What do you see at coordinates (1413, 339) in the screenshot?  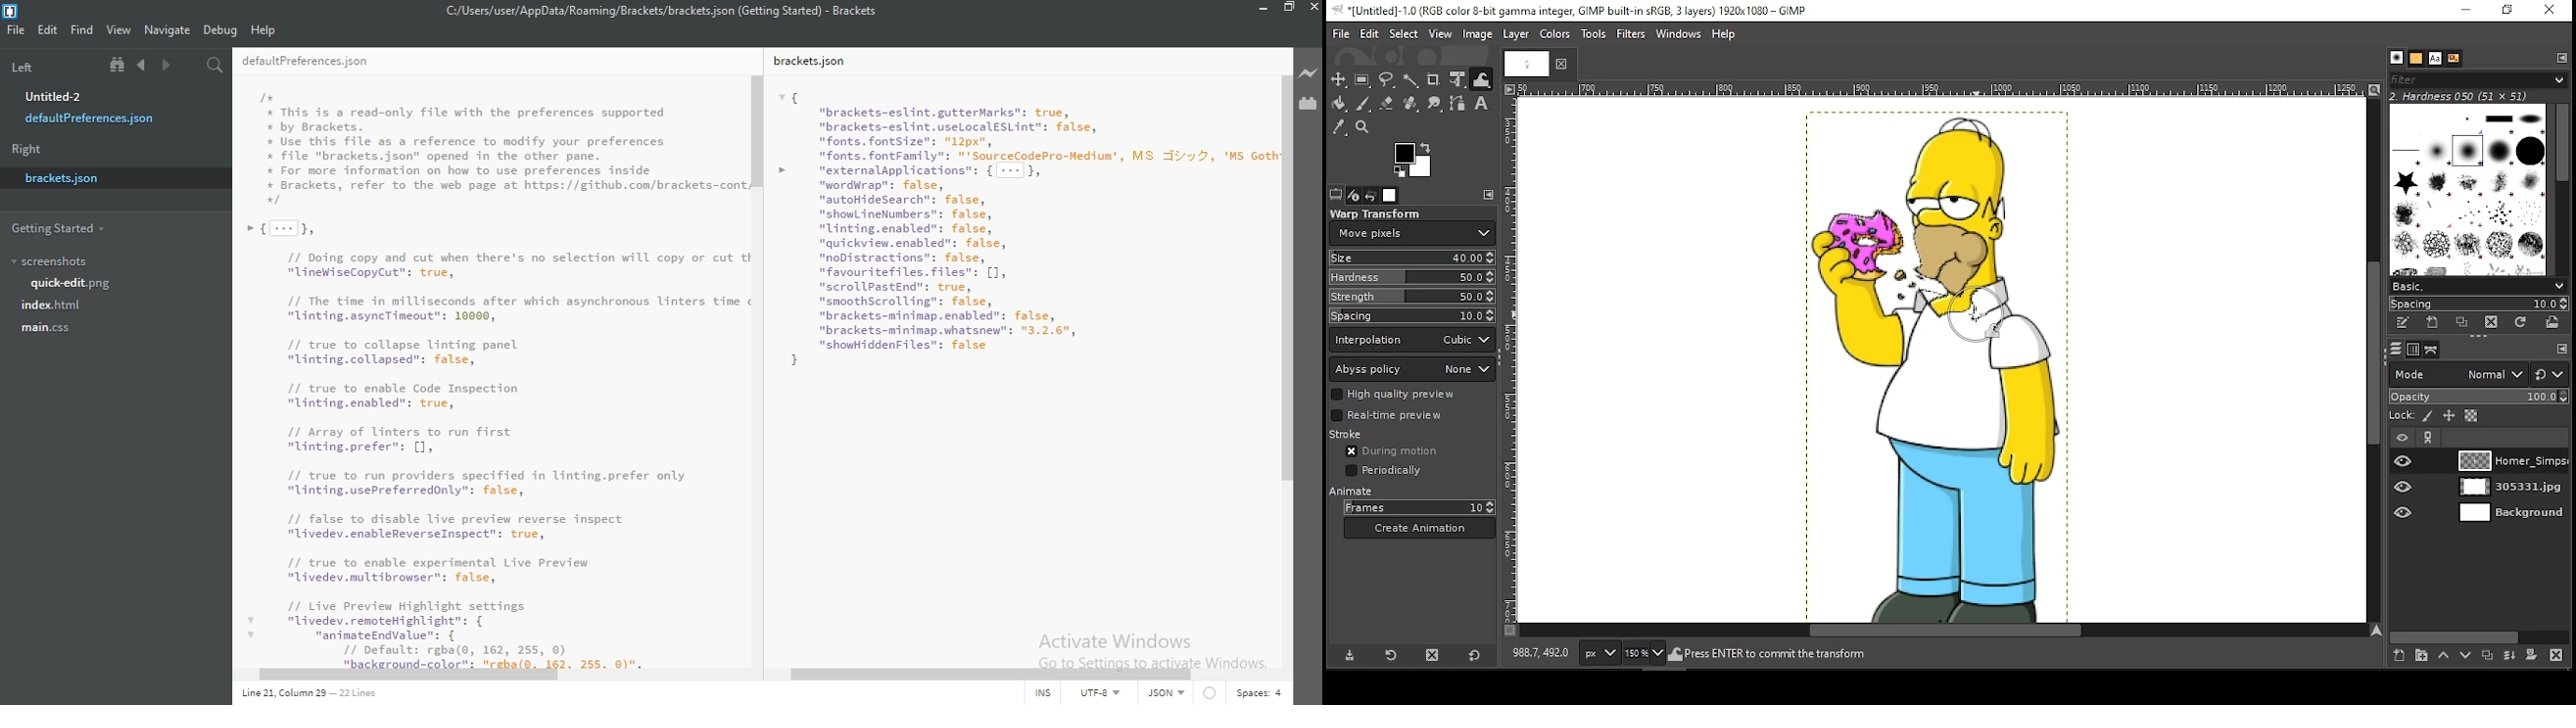 I see `interpolation` at bounding box center [1413, 339].